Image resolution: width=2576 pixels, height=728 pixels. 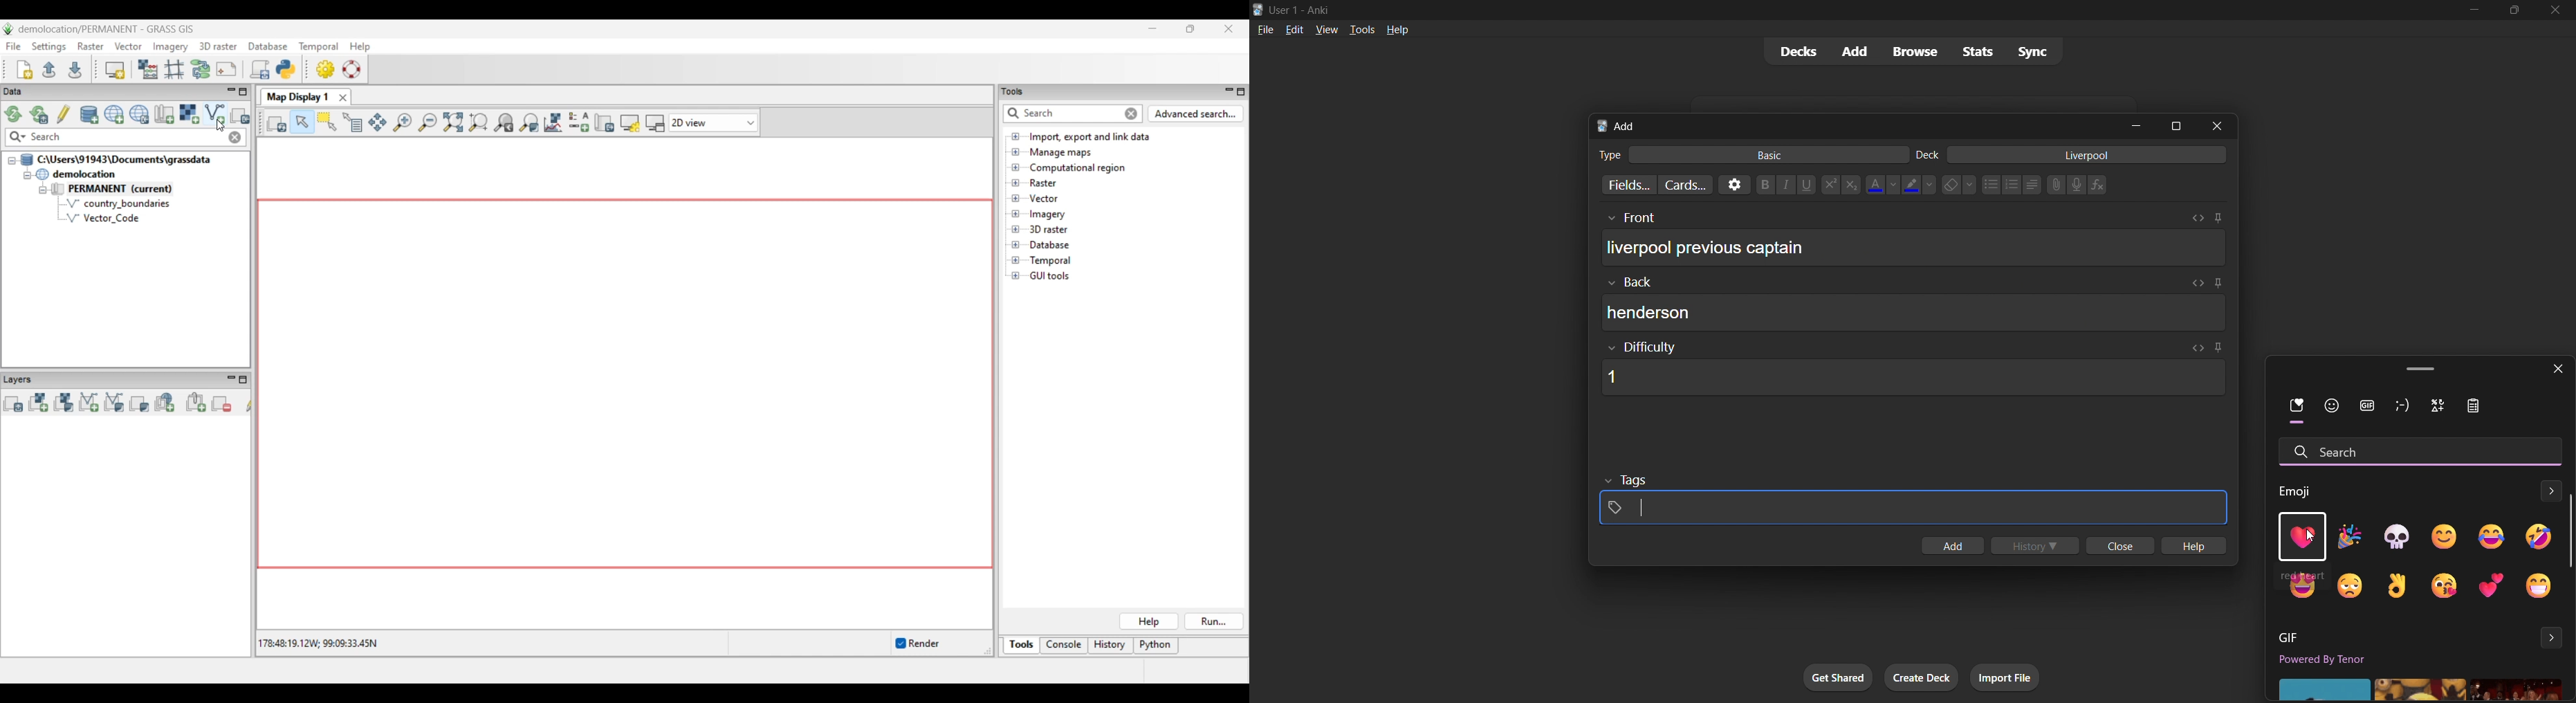 I want to click on minimize, so click(x=2139, y=127).